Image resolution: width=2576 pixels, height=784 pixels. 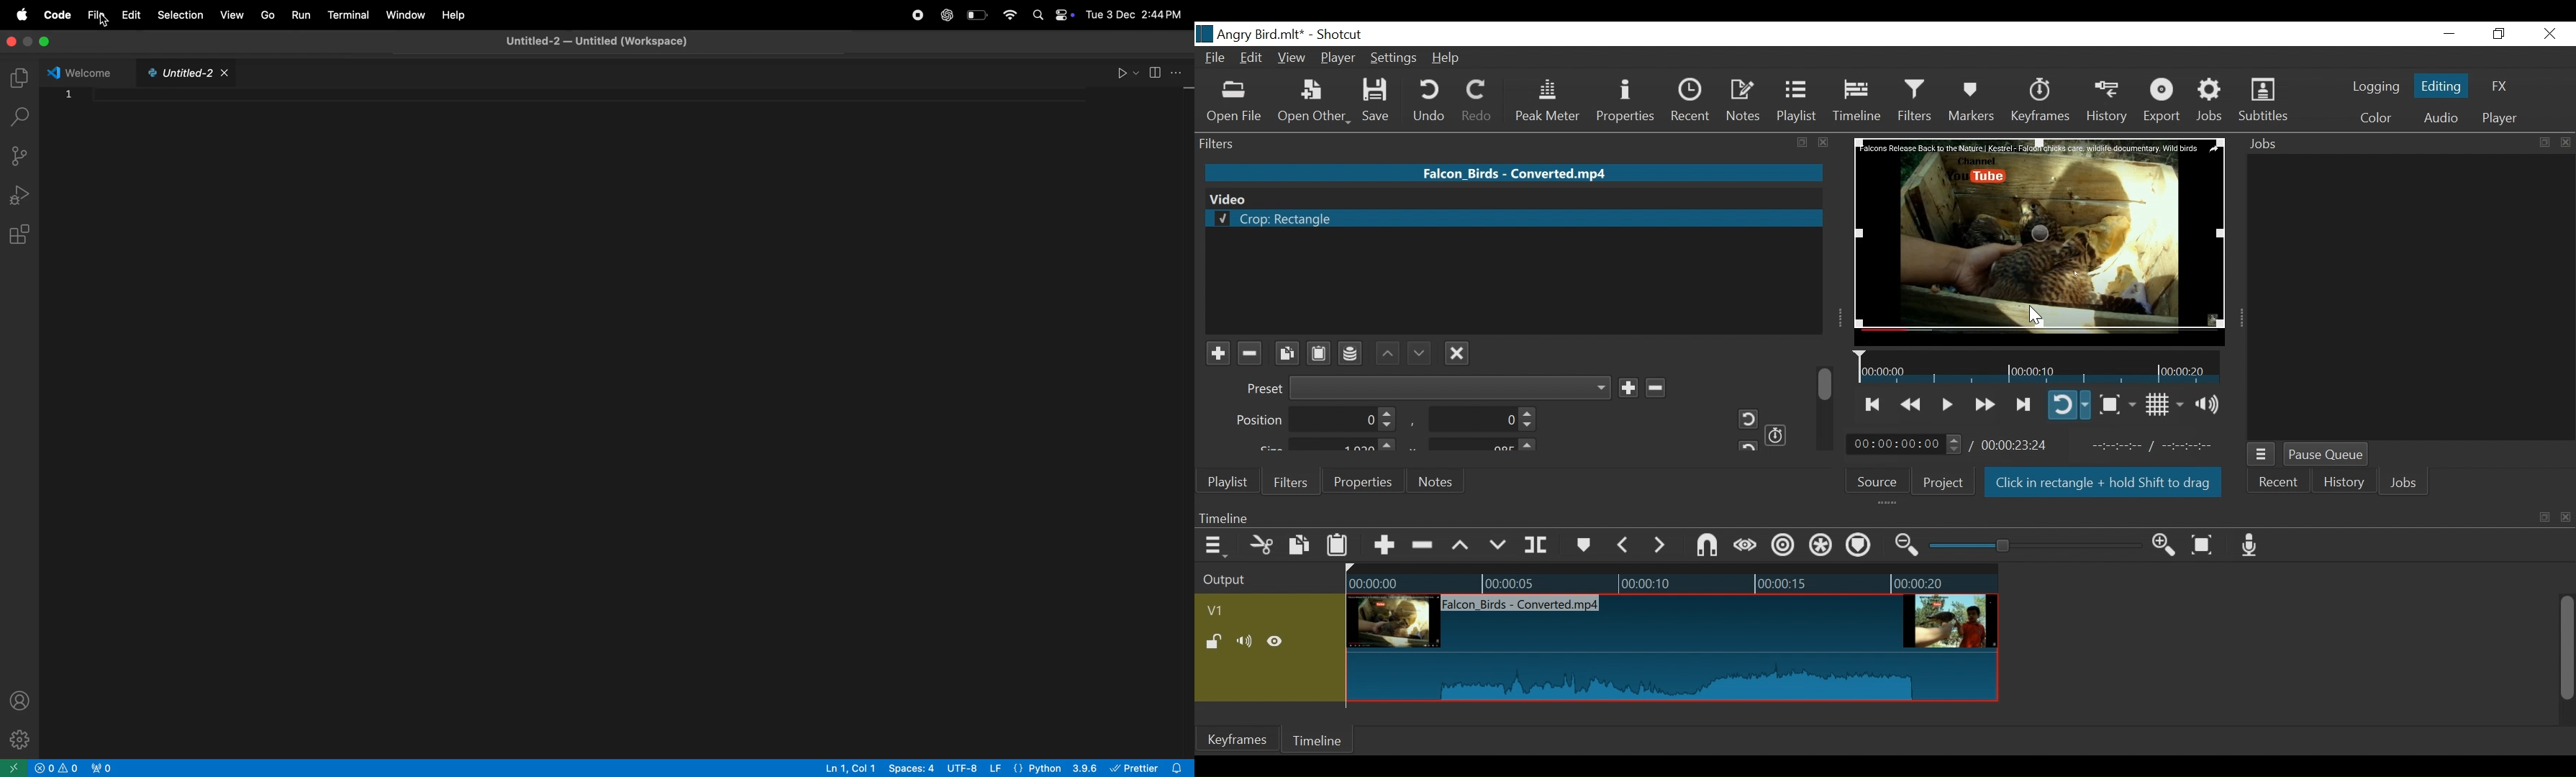 I want to click on wifi, so click(x=1009, y=15).